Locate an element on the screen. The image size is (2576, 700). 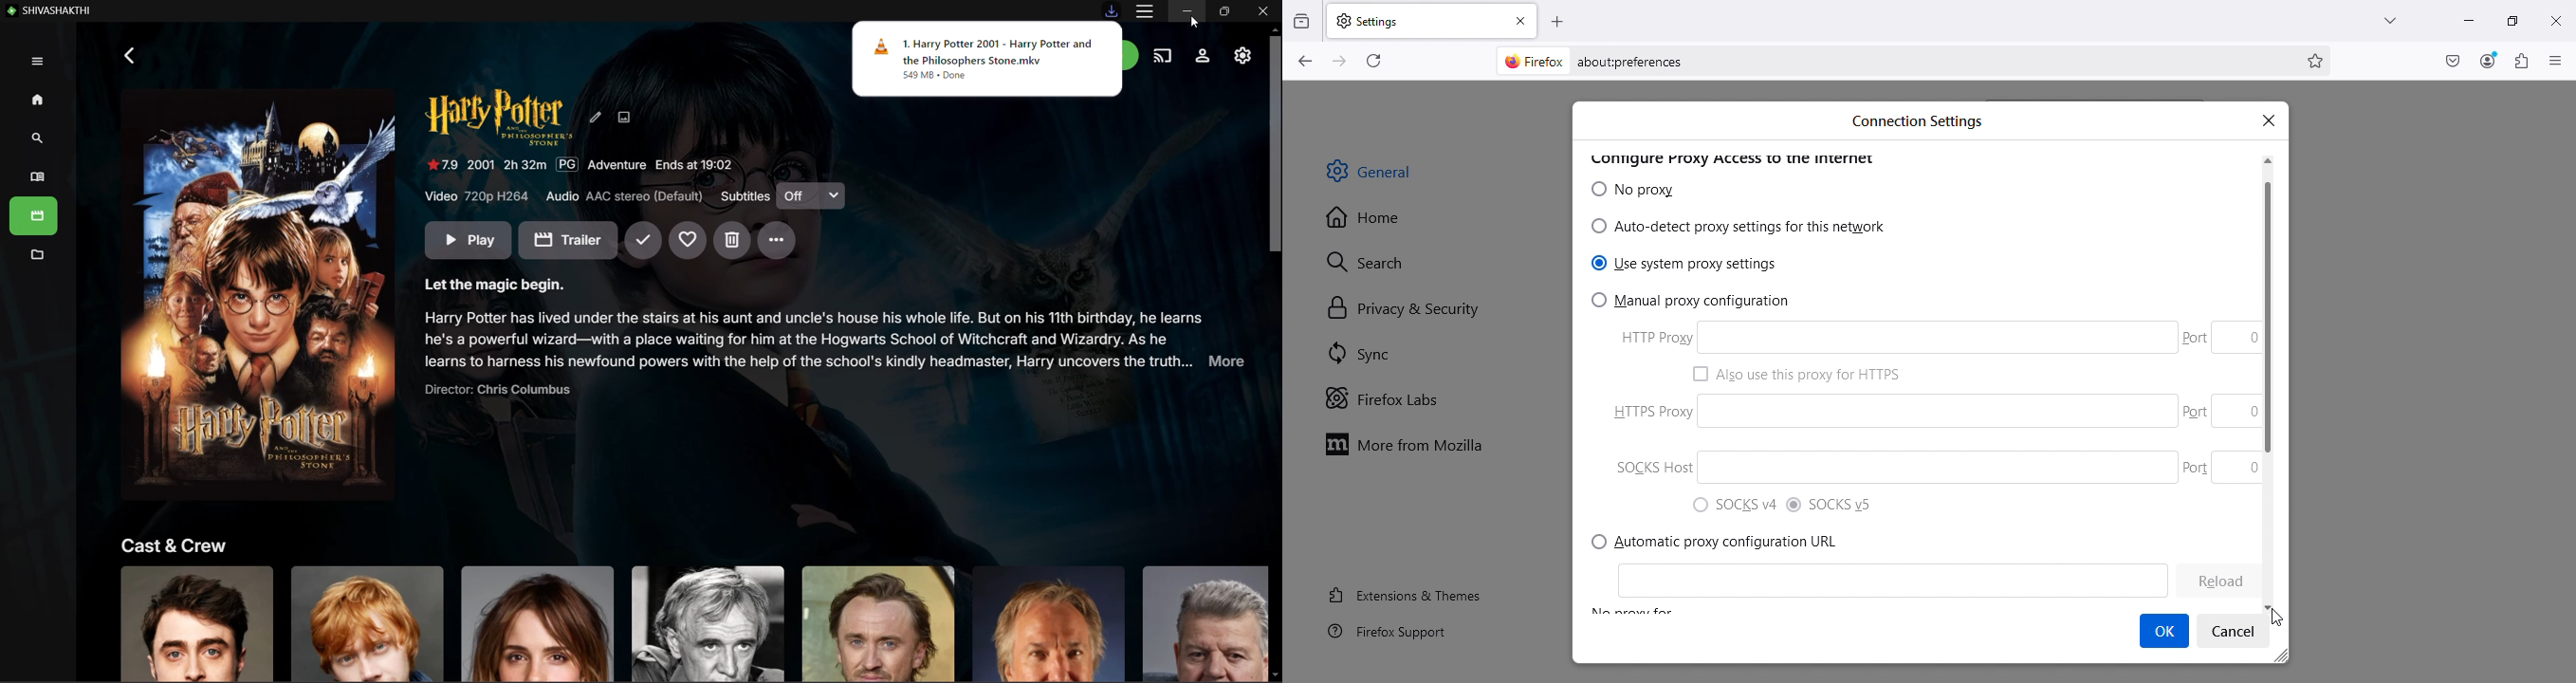
firefox logo is located at coordinates (1529, 61).